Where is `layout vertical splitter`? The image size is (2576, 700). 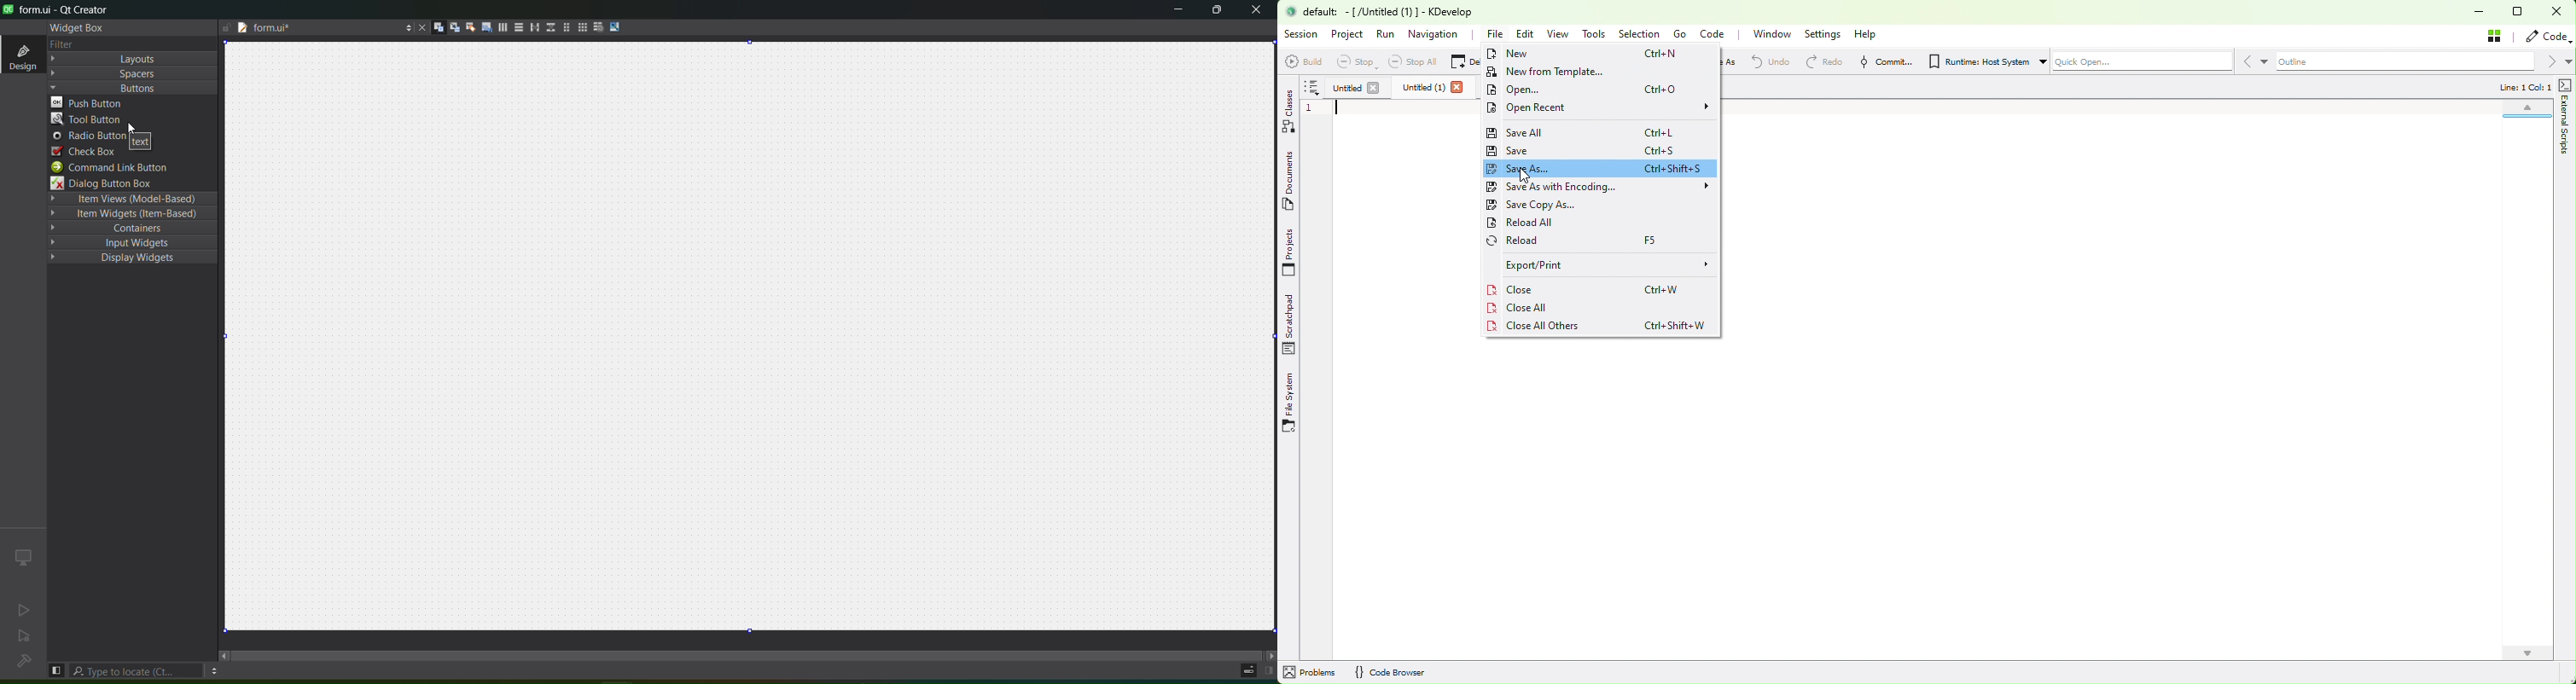 layout vertical splitter is located at coordinates (549, 28).